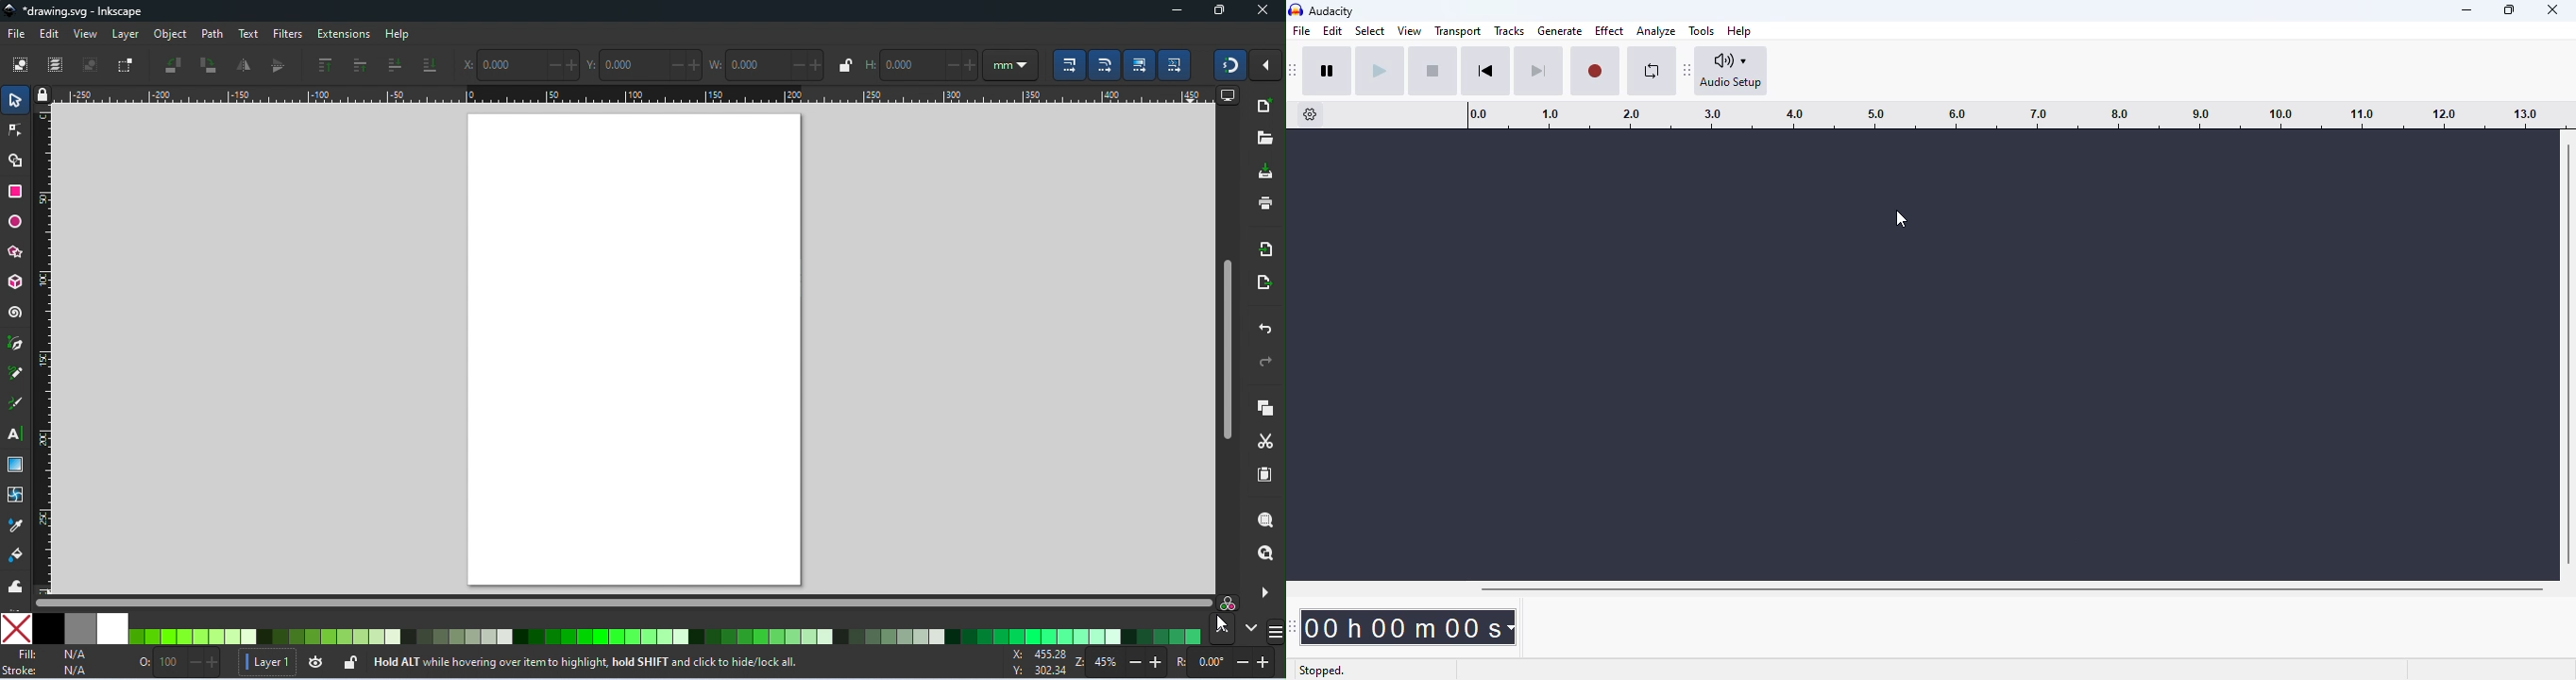  I want to click on redo, so click(1262, 361).